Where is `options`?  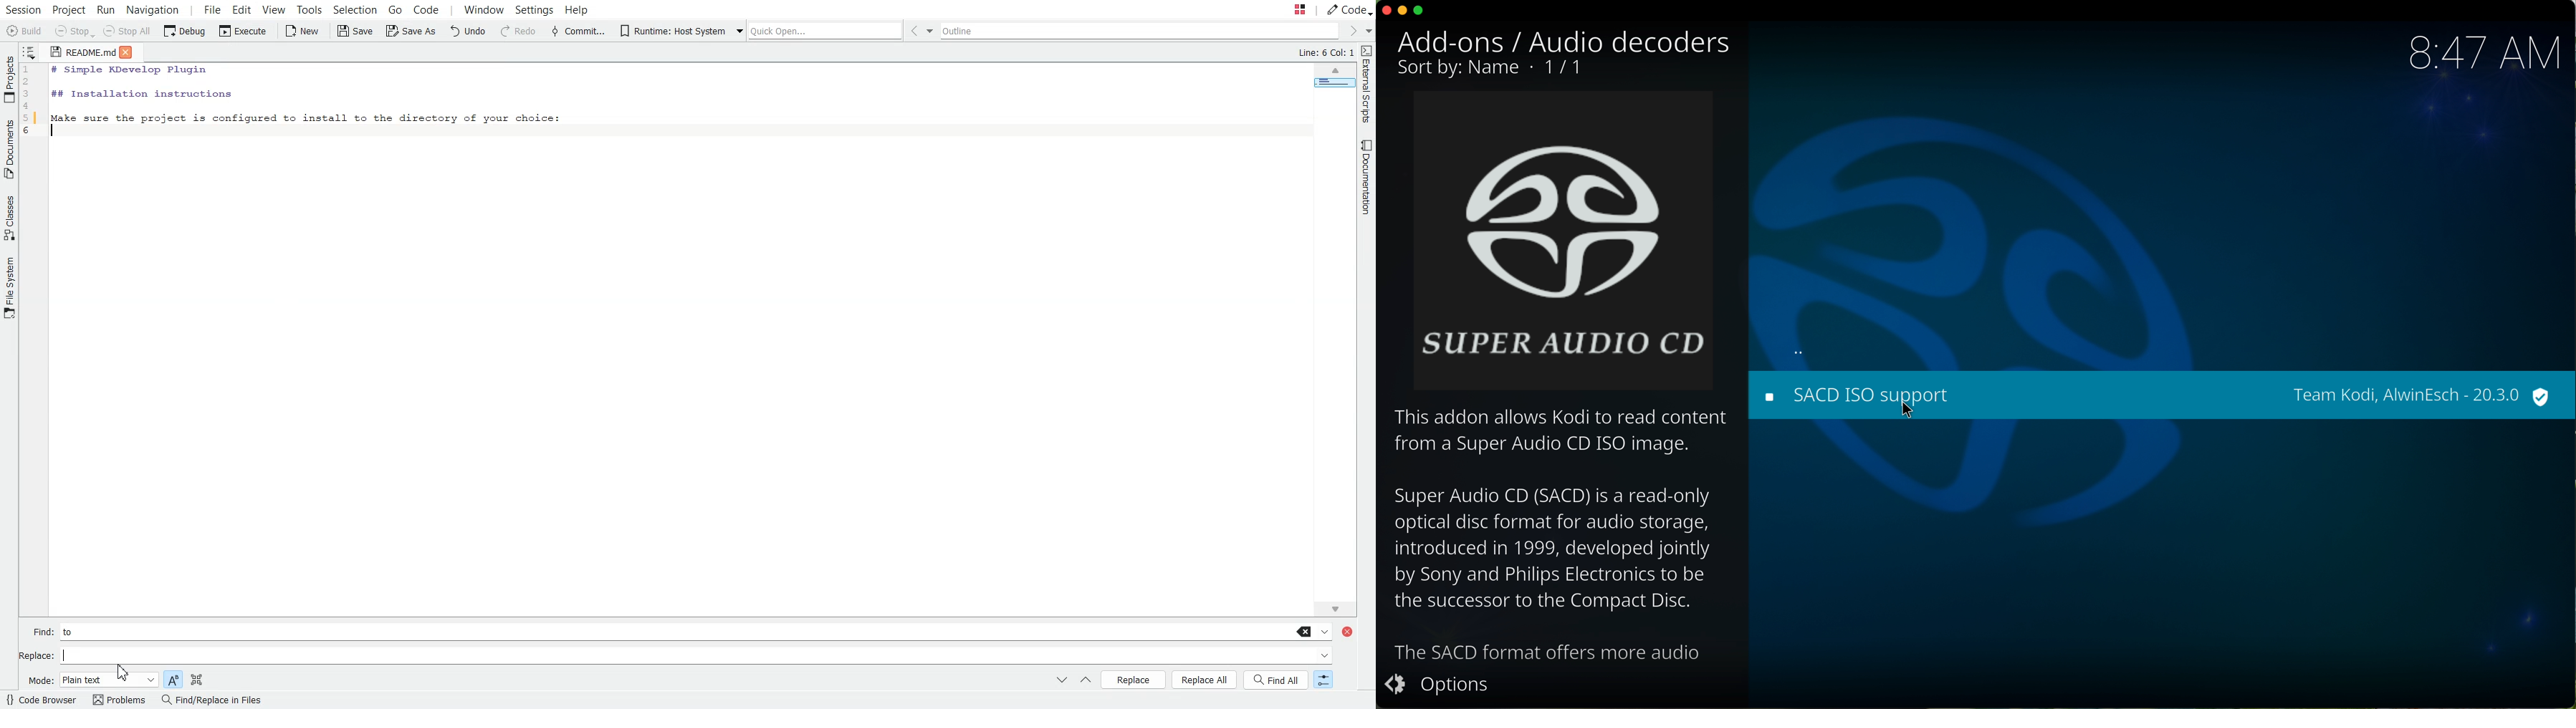
options is located at coordinates (1437, 688).